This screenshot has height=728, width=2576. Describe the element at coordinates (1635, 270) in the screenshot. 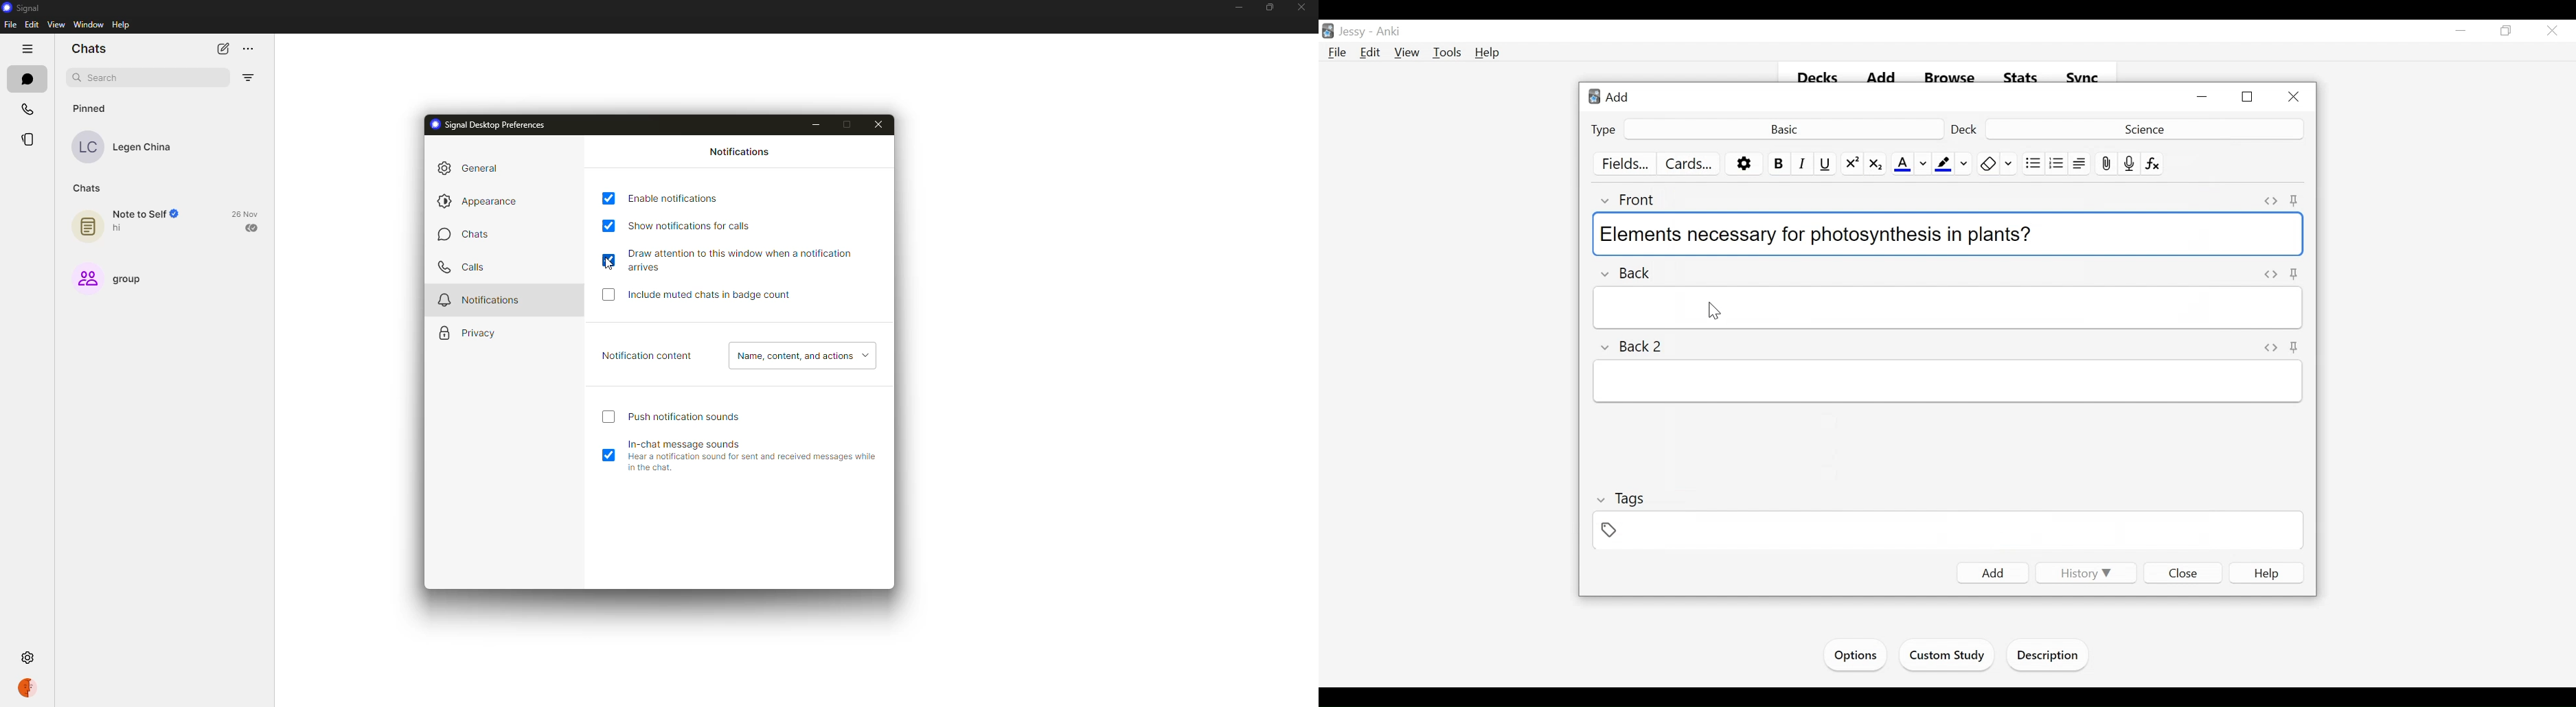

I see `Back ` at that location.